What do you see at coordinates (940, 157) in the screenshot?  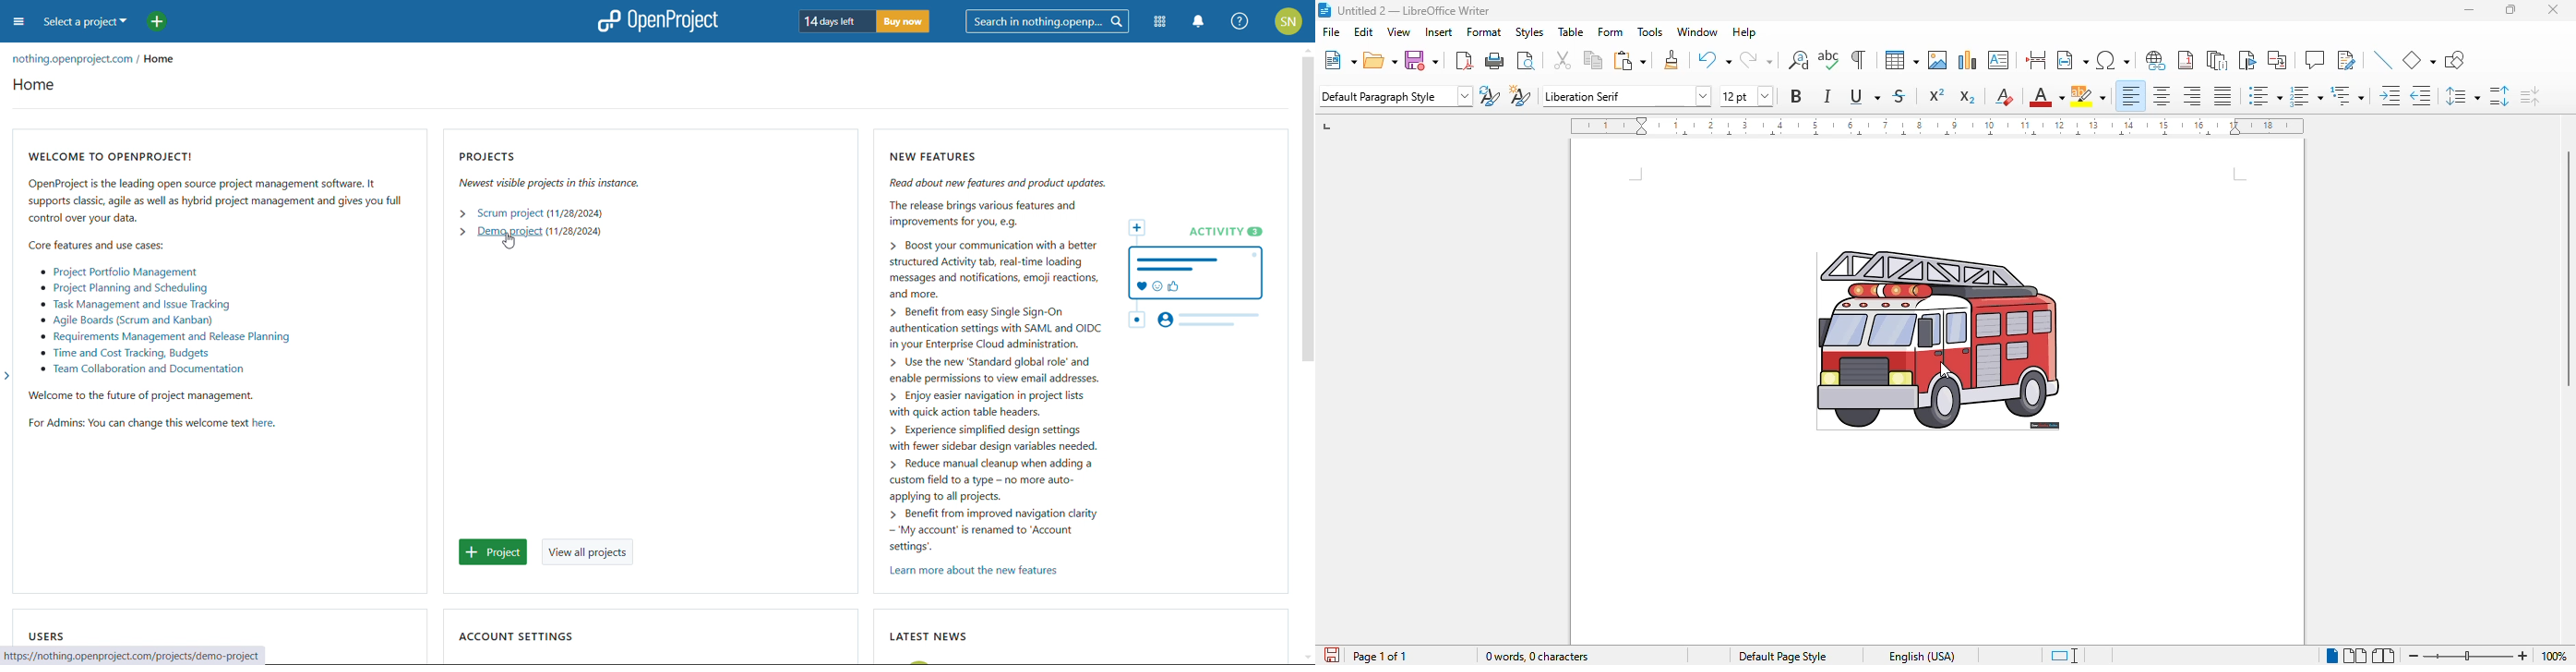 I see `NEW FEATURES` at bounding box center [940, 157].